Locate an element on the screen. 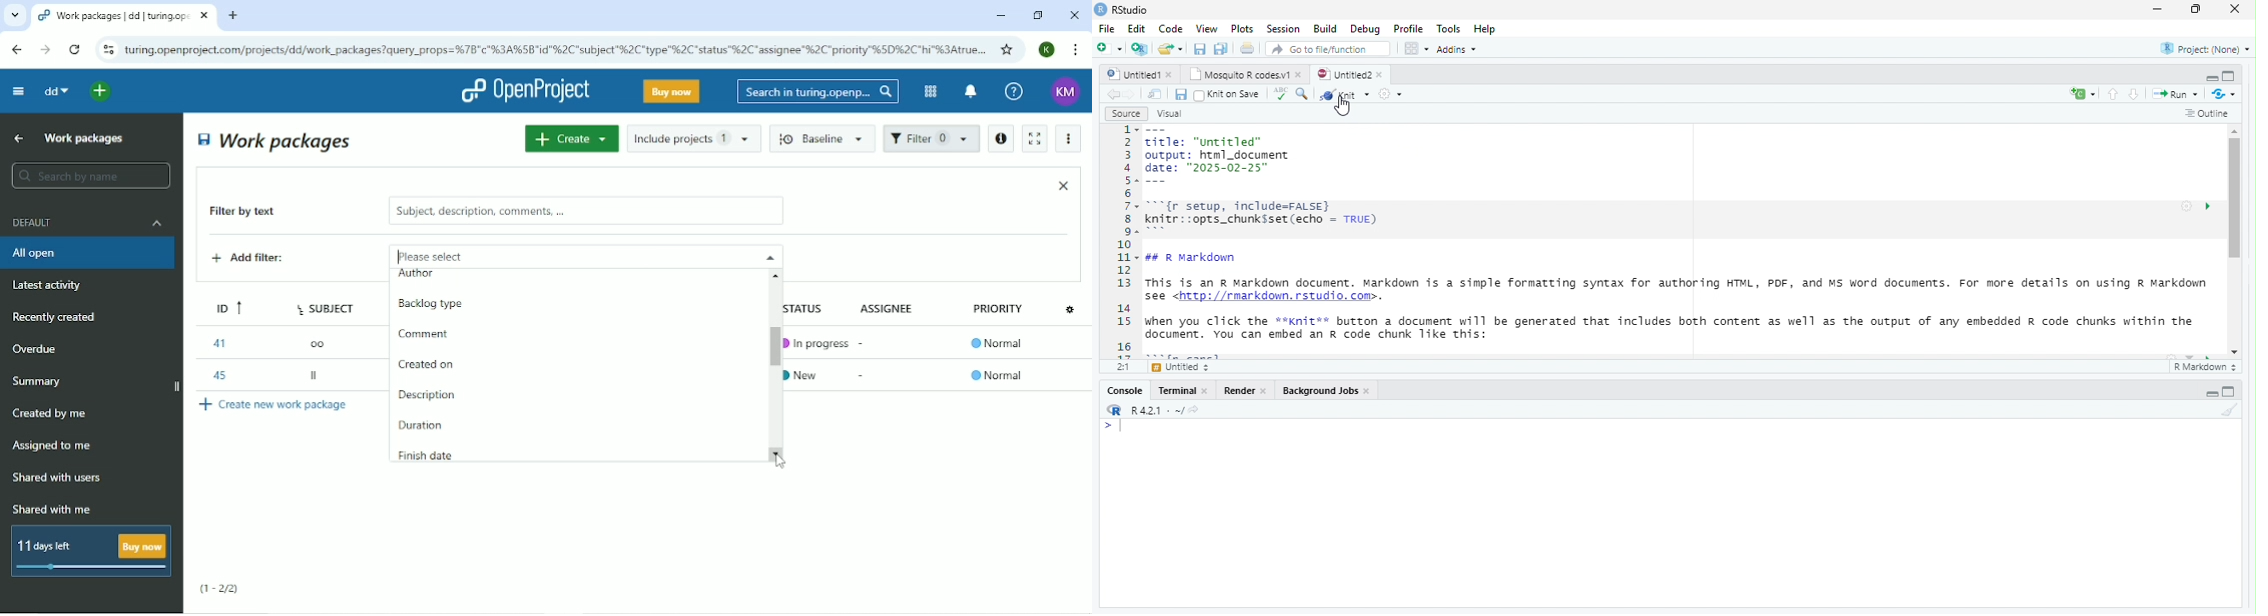 This screenshot has width=2268, height=616. Include projects 1 is located at coordinates (694, 138).